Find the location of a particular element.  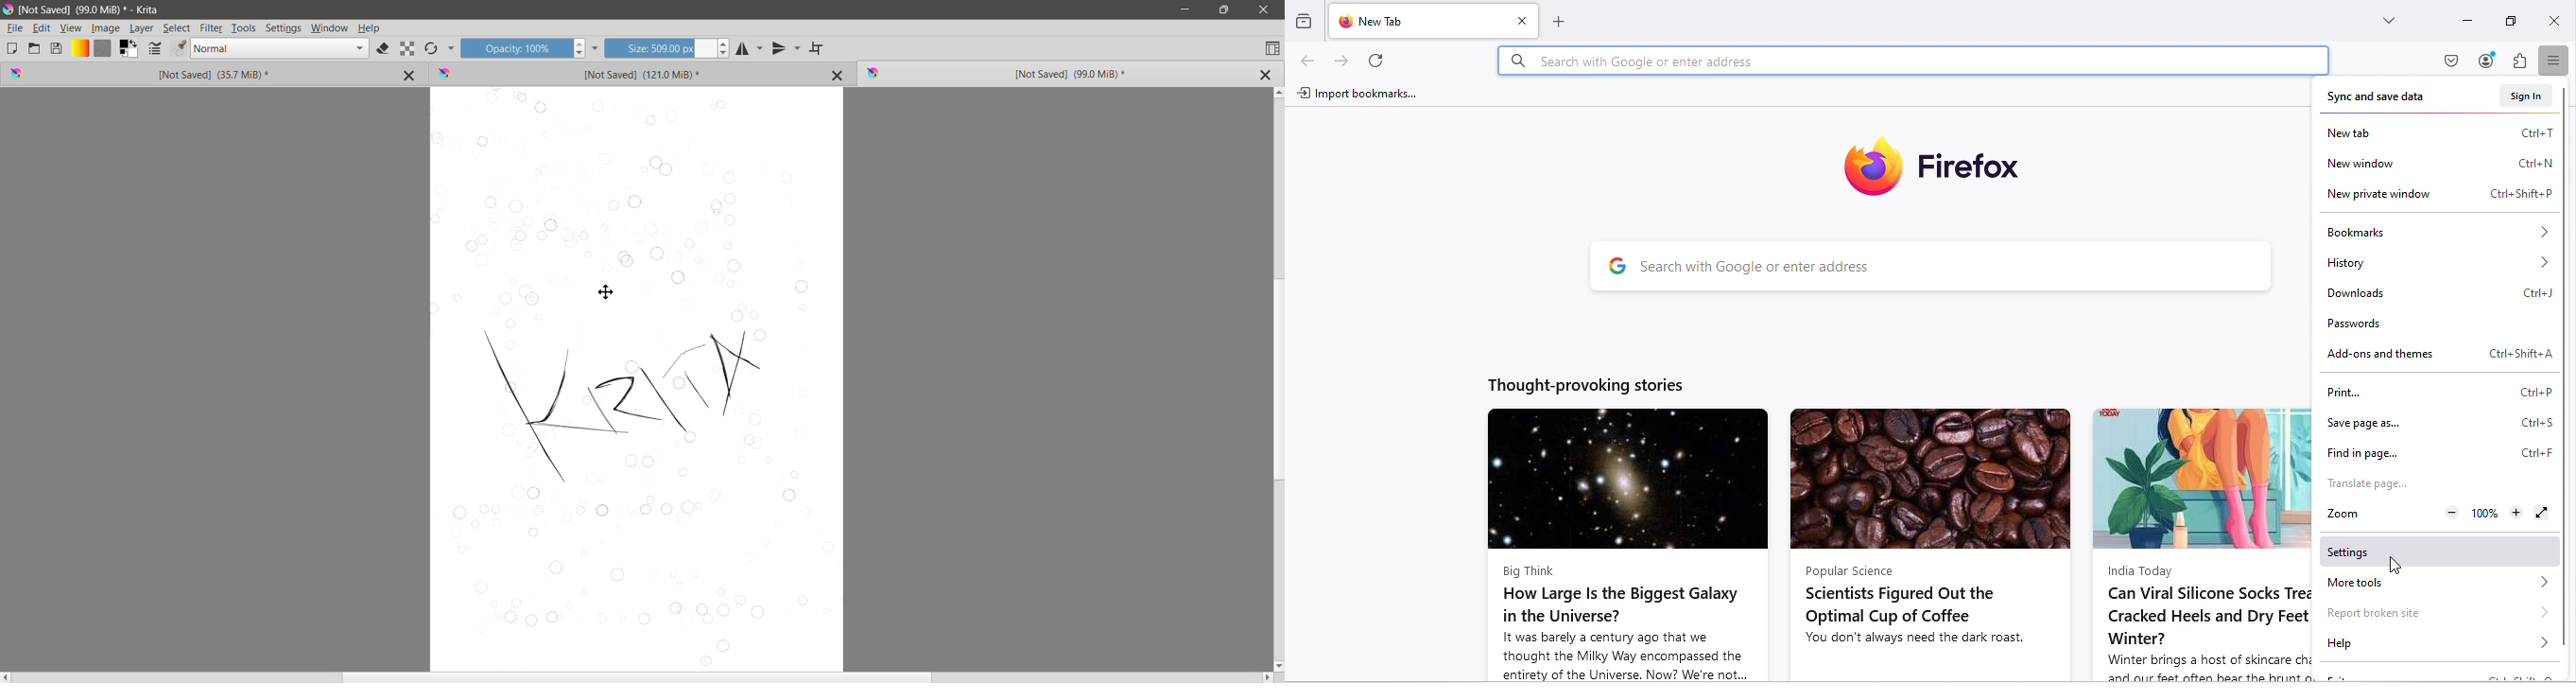

Restore Down is located at coordinates (1224, 10).